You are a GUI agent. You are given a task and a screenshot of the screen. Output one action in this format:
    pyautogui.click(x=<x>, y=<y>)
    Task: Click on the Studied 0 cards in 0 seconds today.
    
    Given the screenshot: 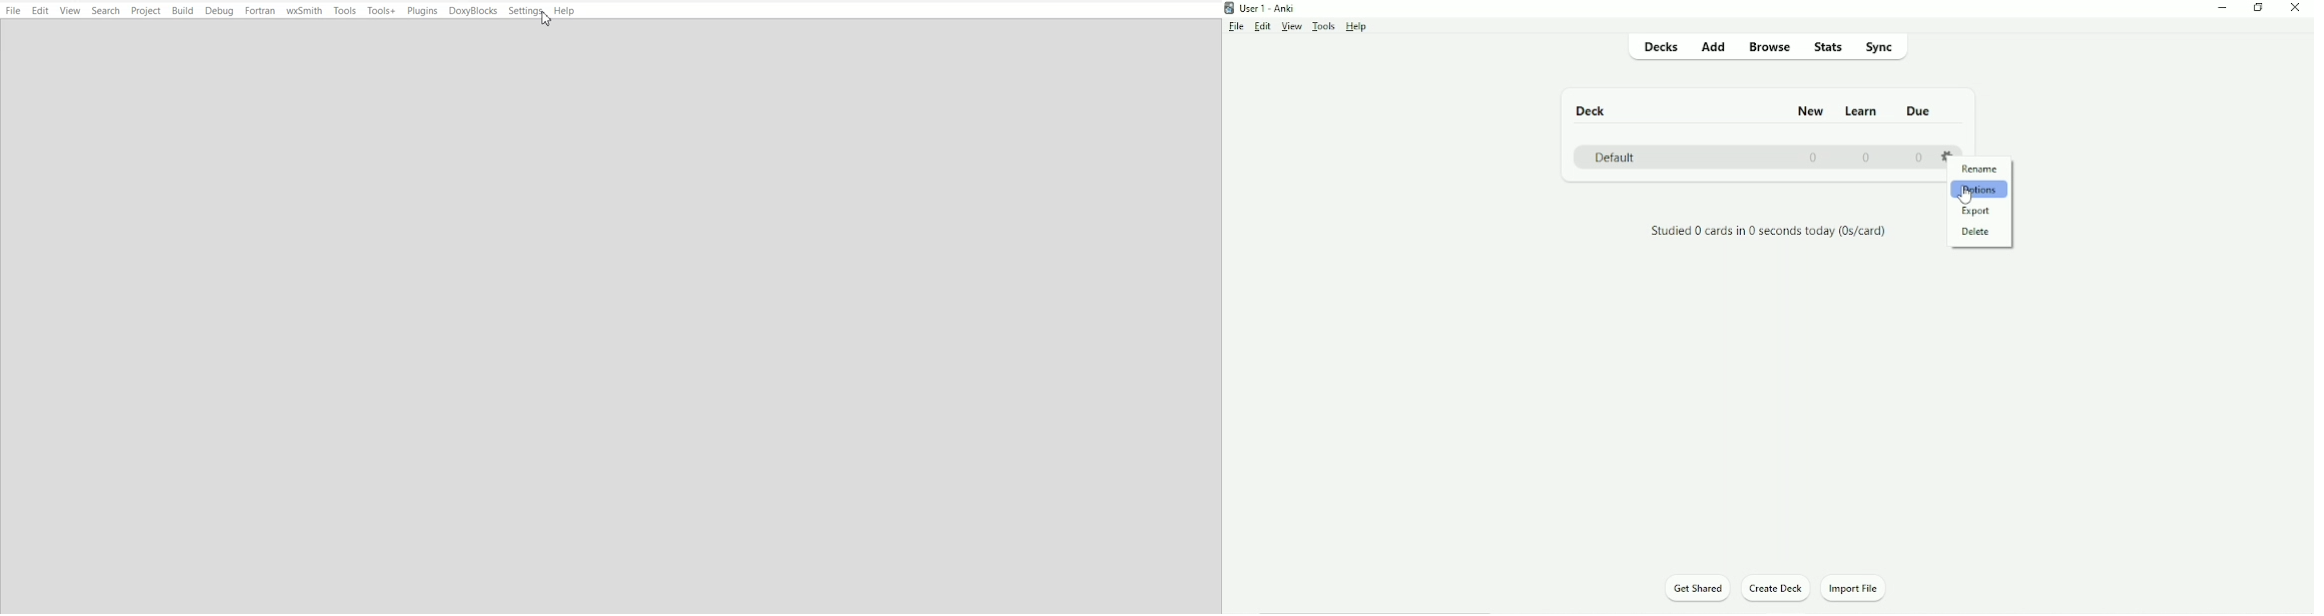 What is the action you would take?
    pyautogui.click(x=1768, y=232)
    